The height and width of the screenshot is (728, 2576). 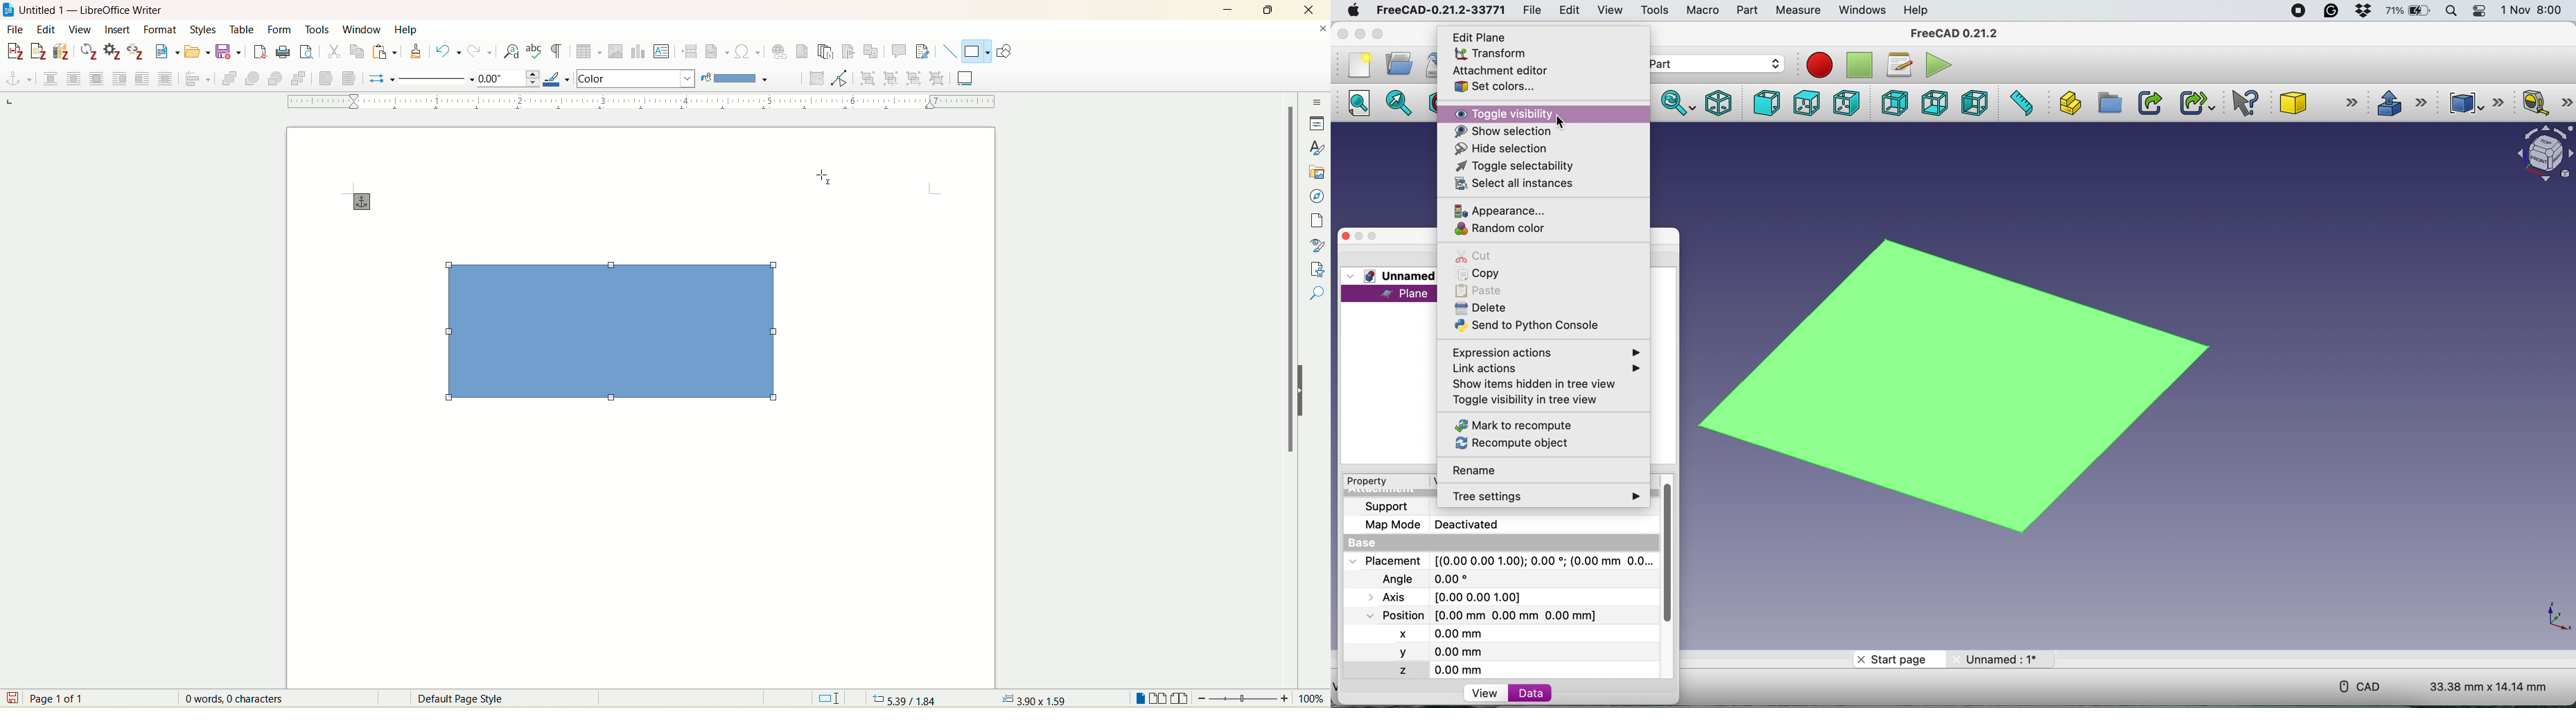 I want to click on parallel, so click(x=76, y=78).